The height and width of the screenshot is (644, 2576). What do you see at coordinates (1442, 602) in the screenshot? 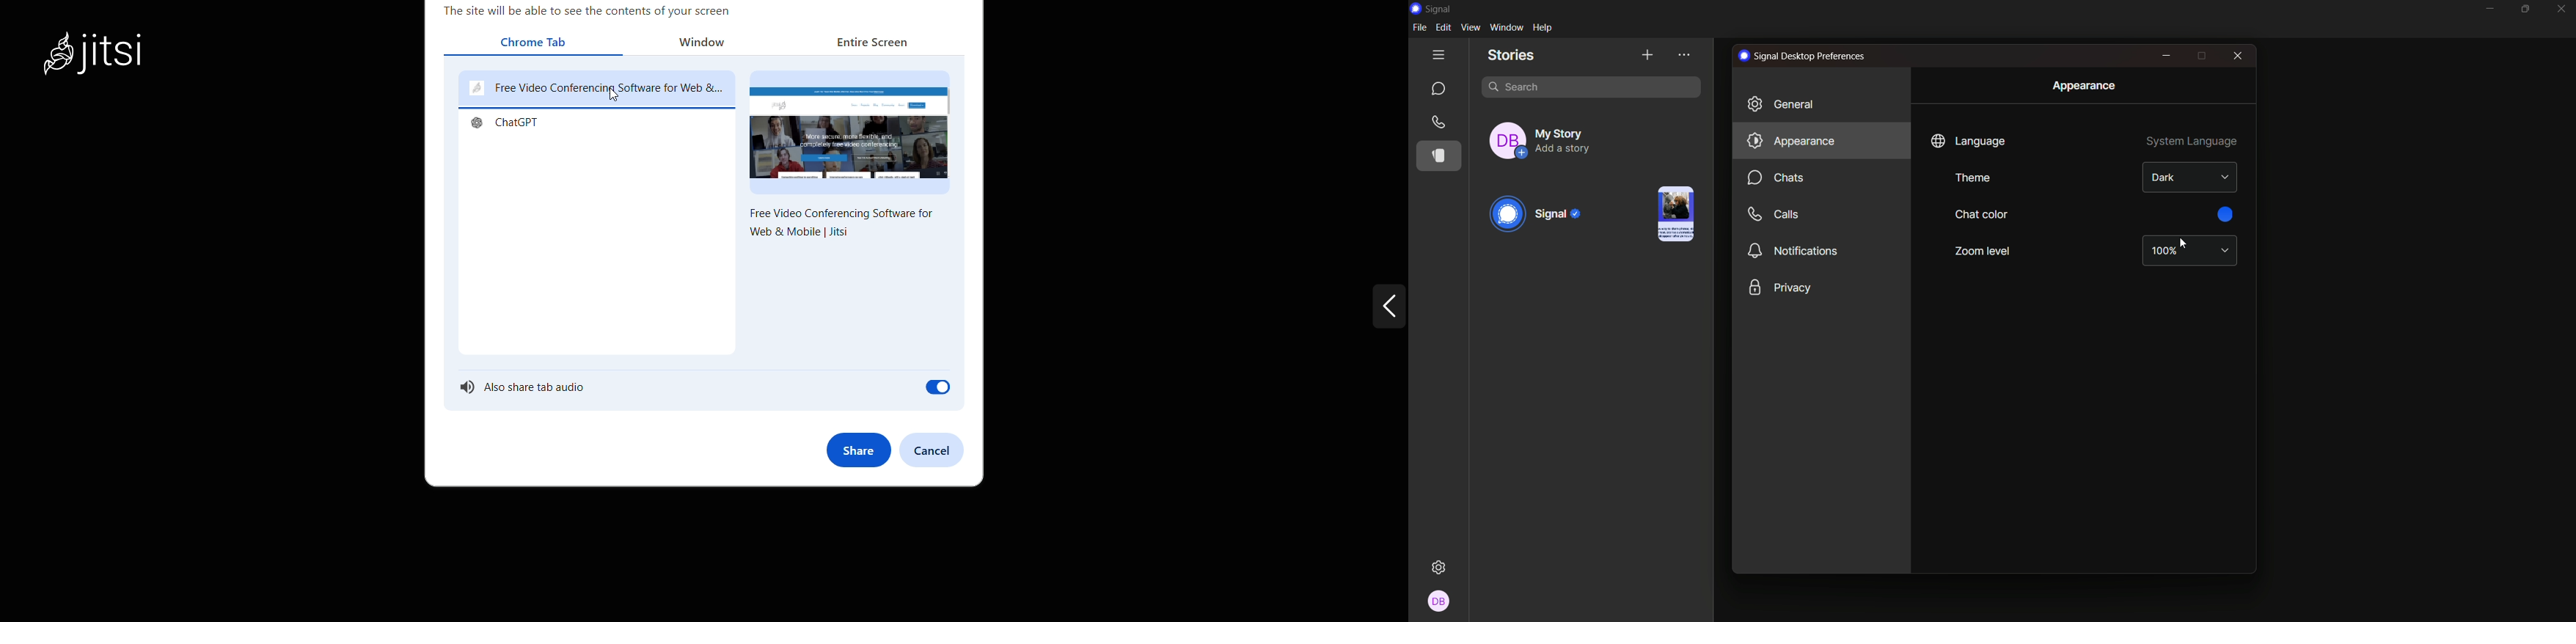
I see `` at bounding box center [1442, 602].